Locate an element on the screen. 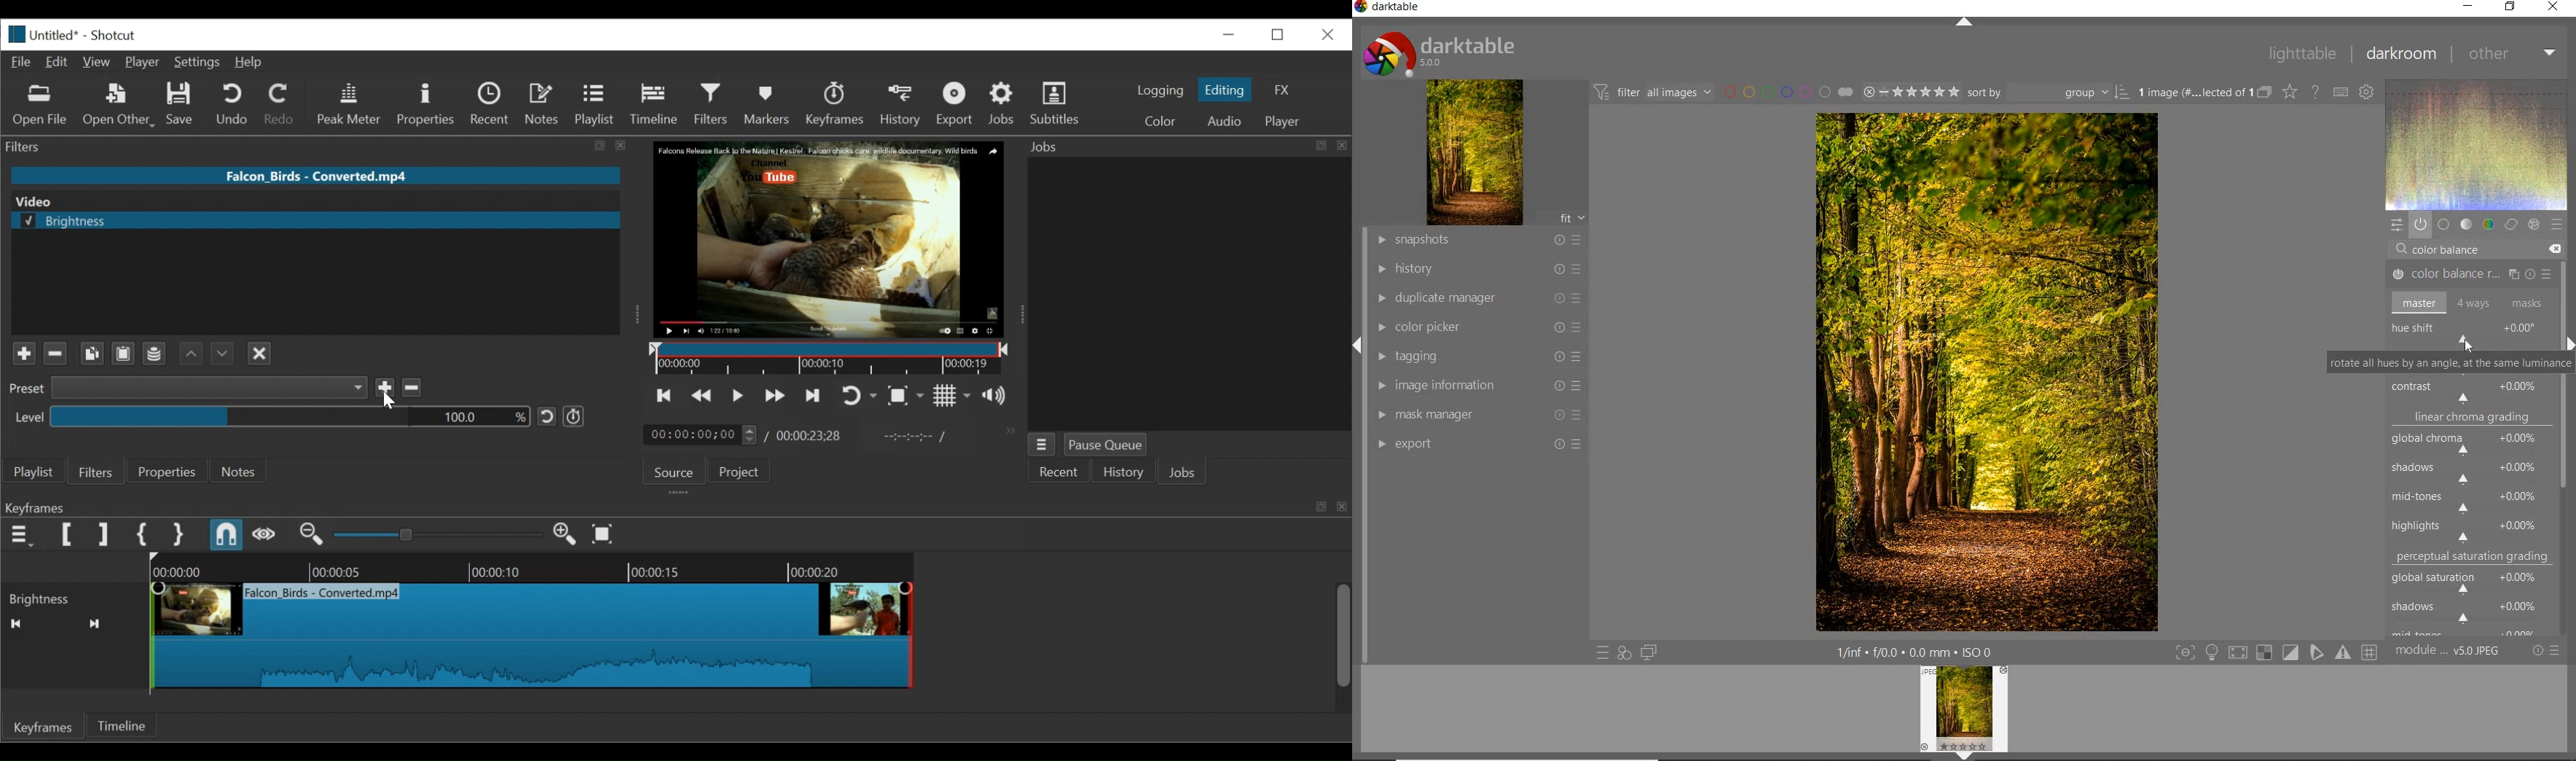 This screenshot has width=2576, height=784. Audio is located at coordinates (1227, 120).